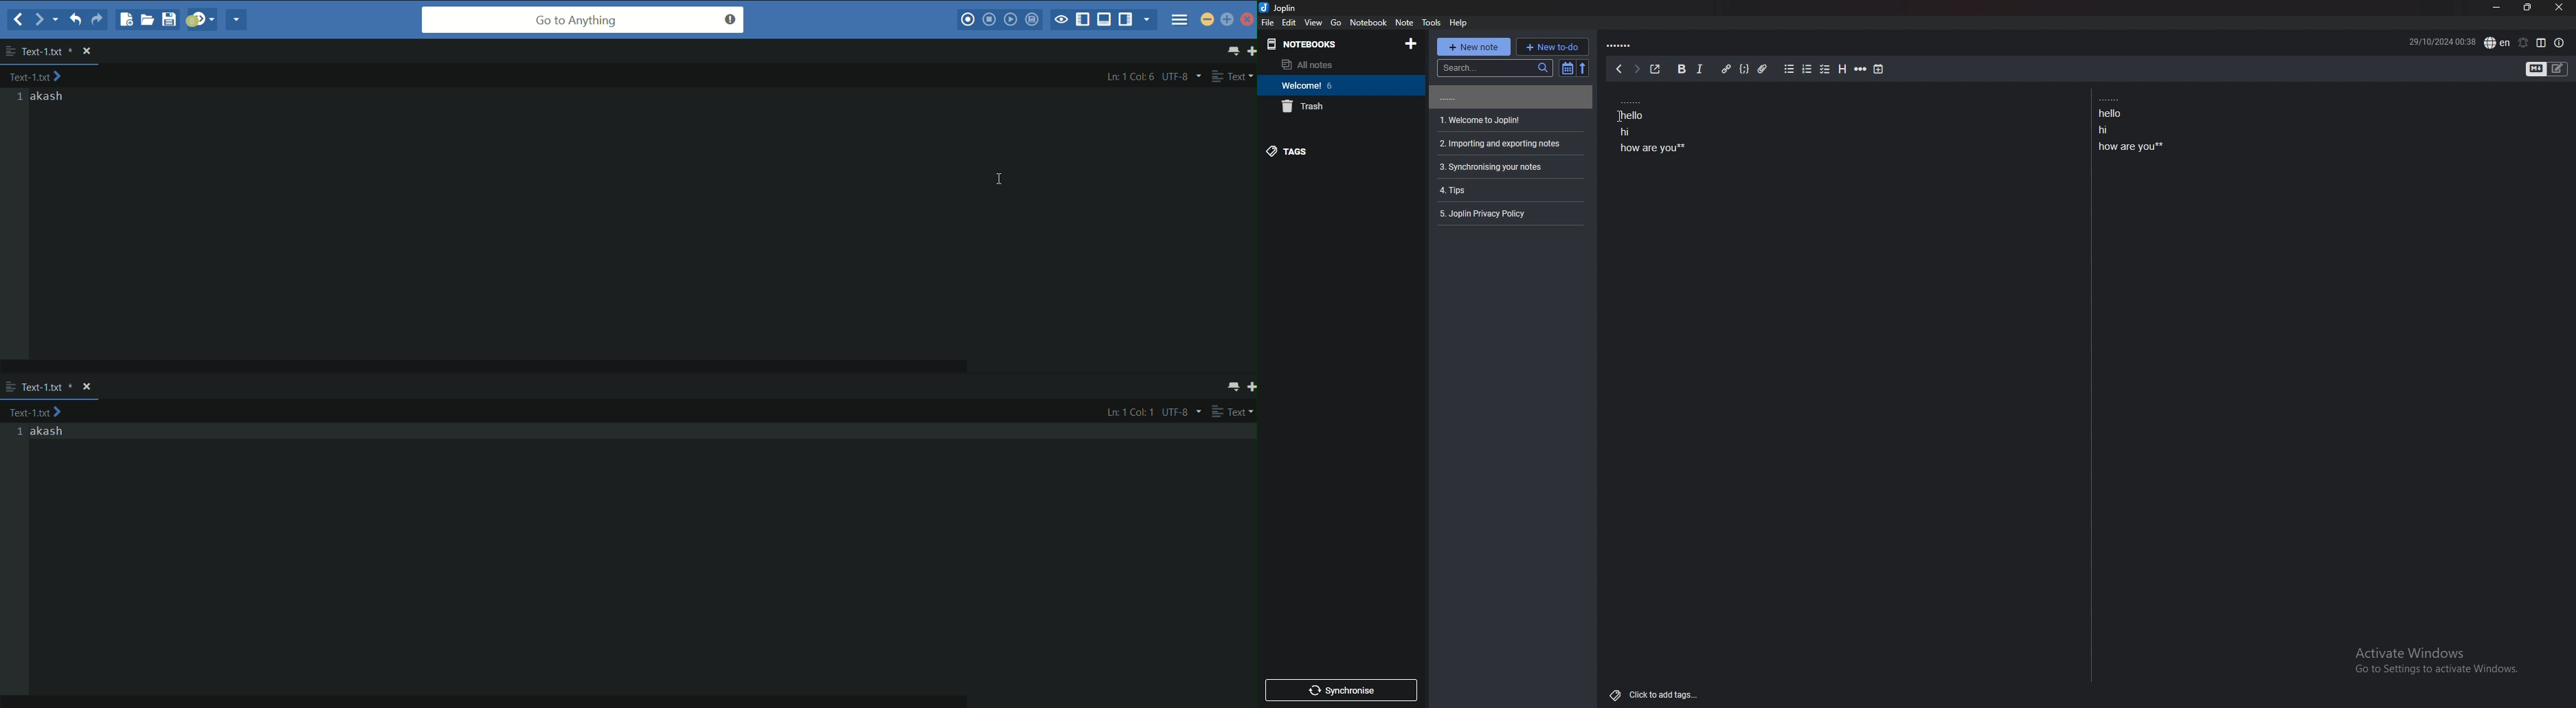 The image size is (2576, 728). Describe the element at coordinates (1336, 152) in the screenshot. I see `tags` at that location.